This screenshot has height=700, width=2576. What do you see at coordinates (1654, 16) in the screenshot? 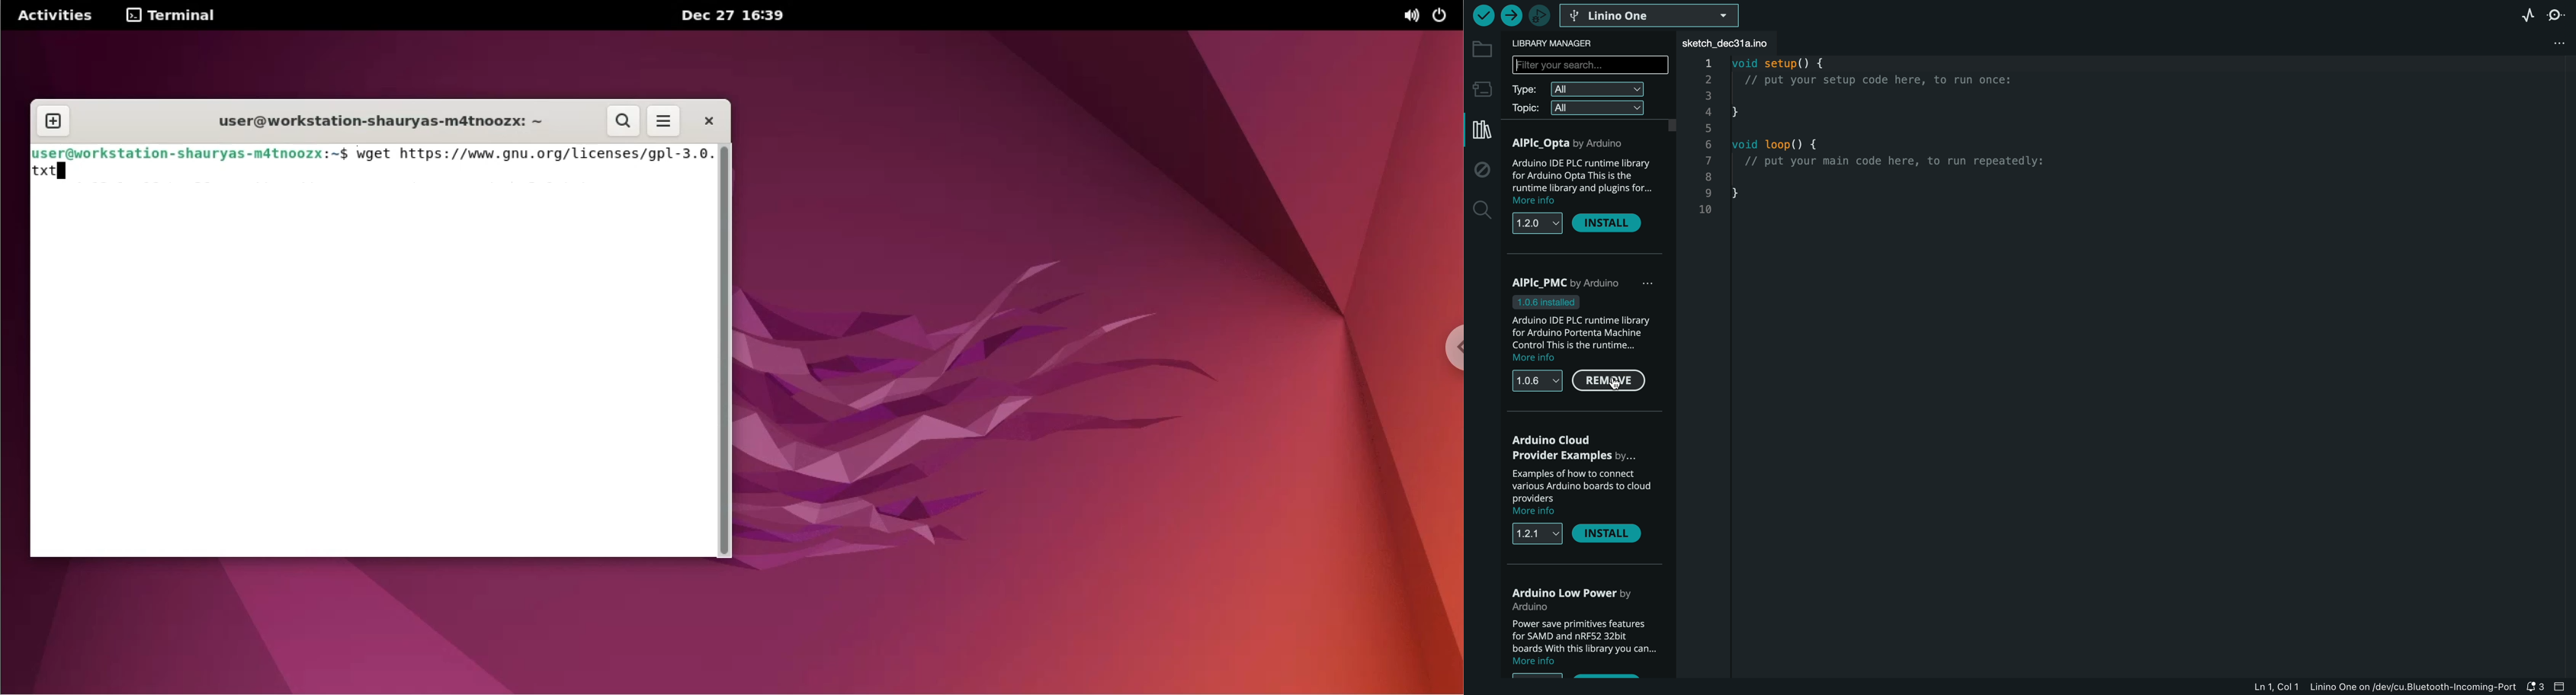
I see `board selector` at bounding box center [1654, 16].